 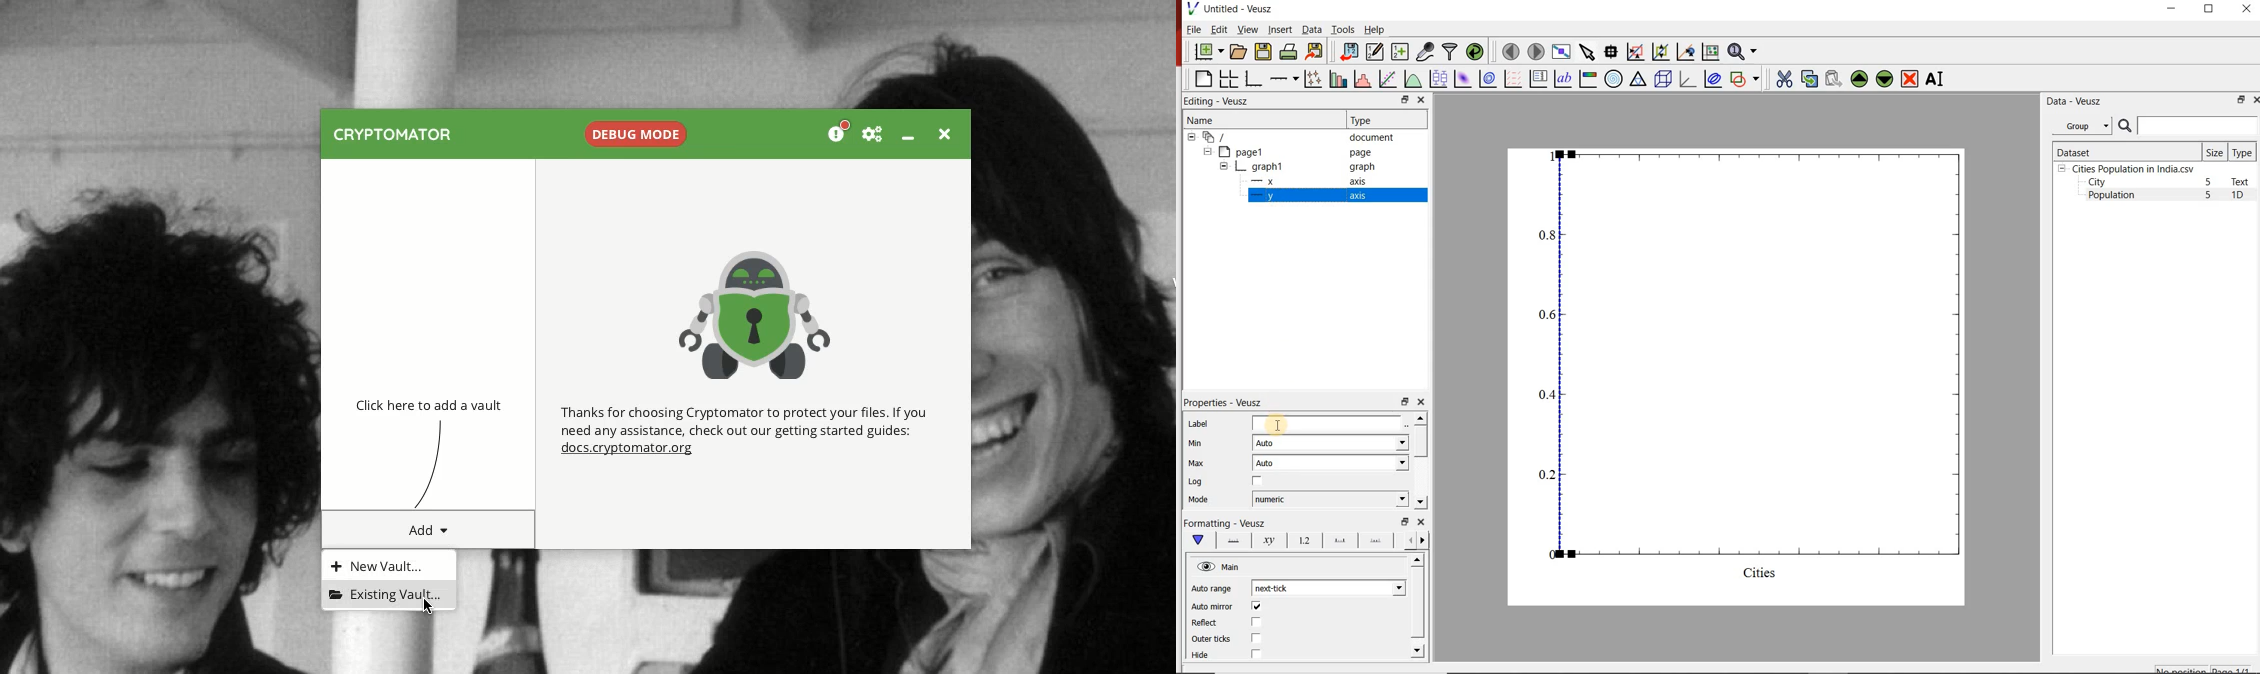 I want to click on arrange graphs in a grid, so click(x=1228, y=79).